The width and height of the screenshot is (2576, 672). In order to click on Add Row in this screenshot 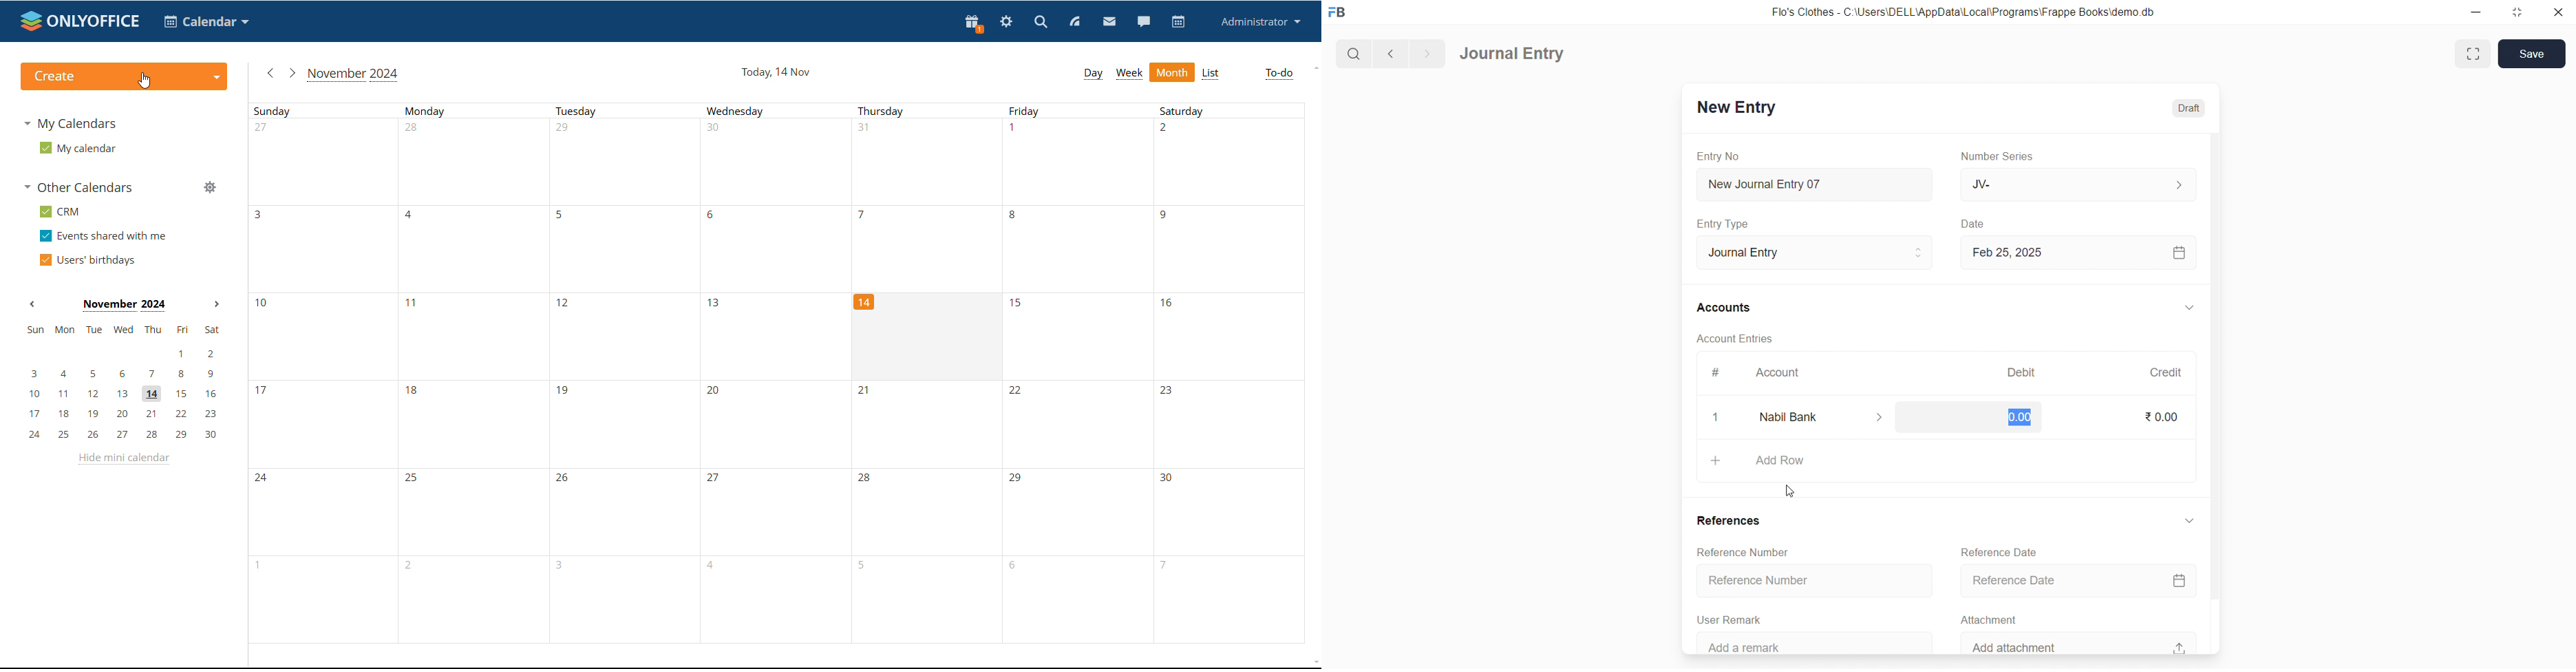, I will do `click(1948, 462)`.